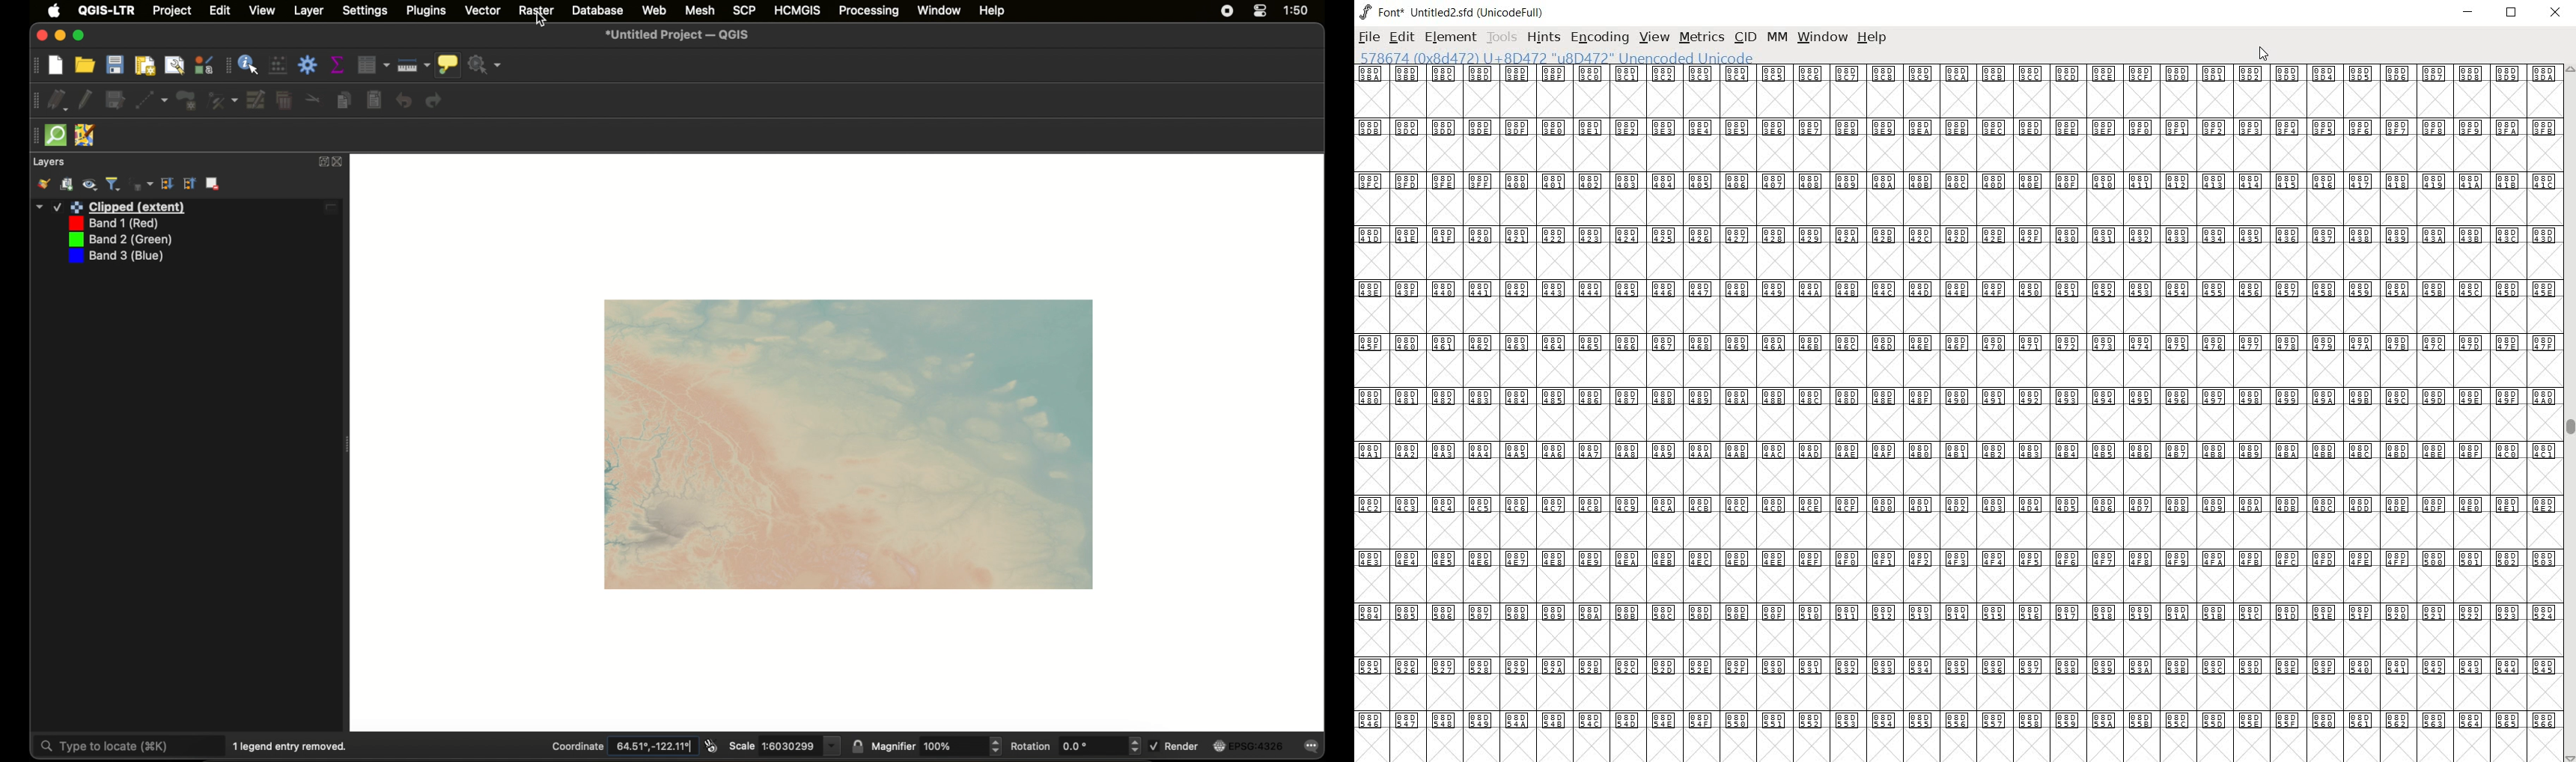  I want to click on scale, so click(785, 746).